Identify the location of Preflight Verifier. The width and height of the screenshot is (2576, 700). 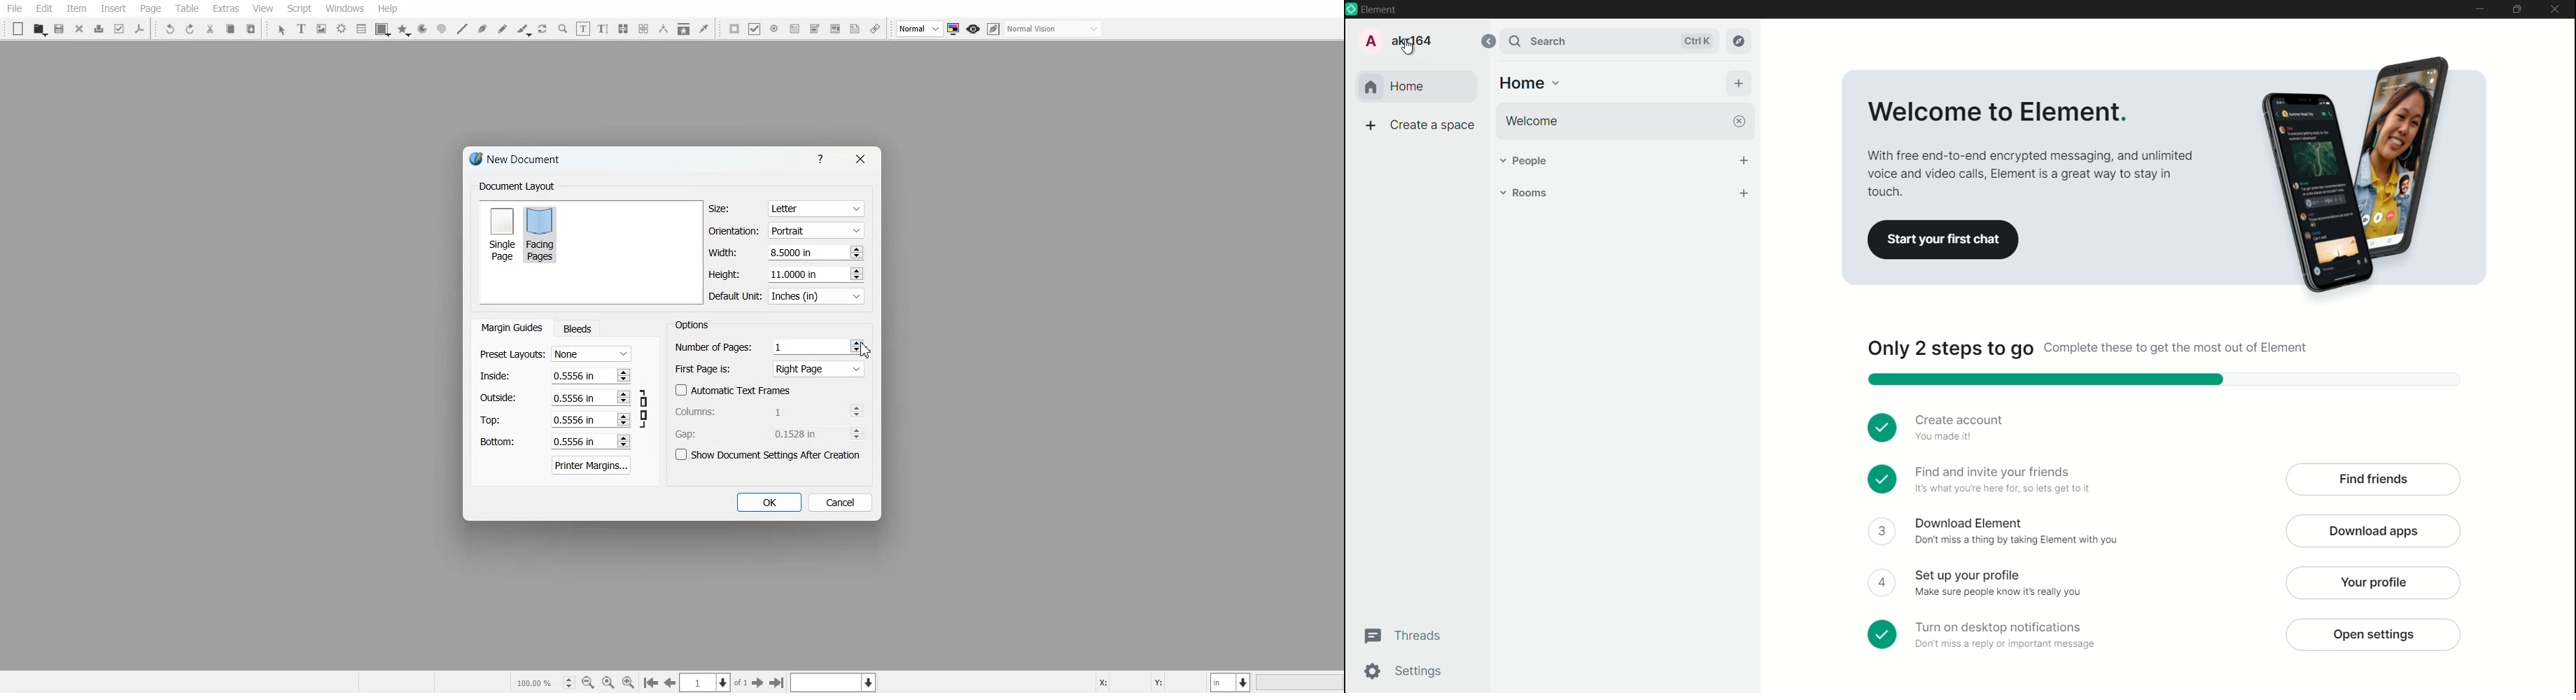
(120, 29).